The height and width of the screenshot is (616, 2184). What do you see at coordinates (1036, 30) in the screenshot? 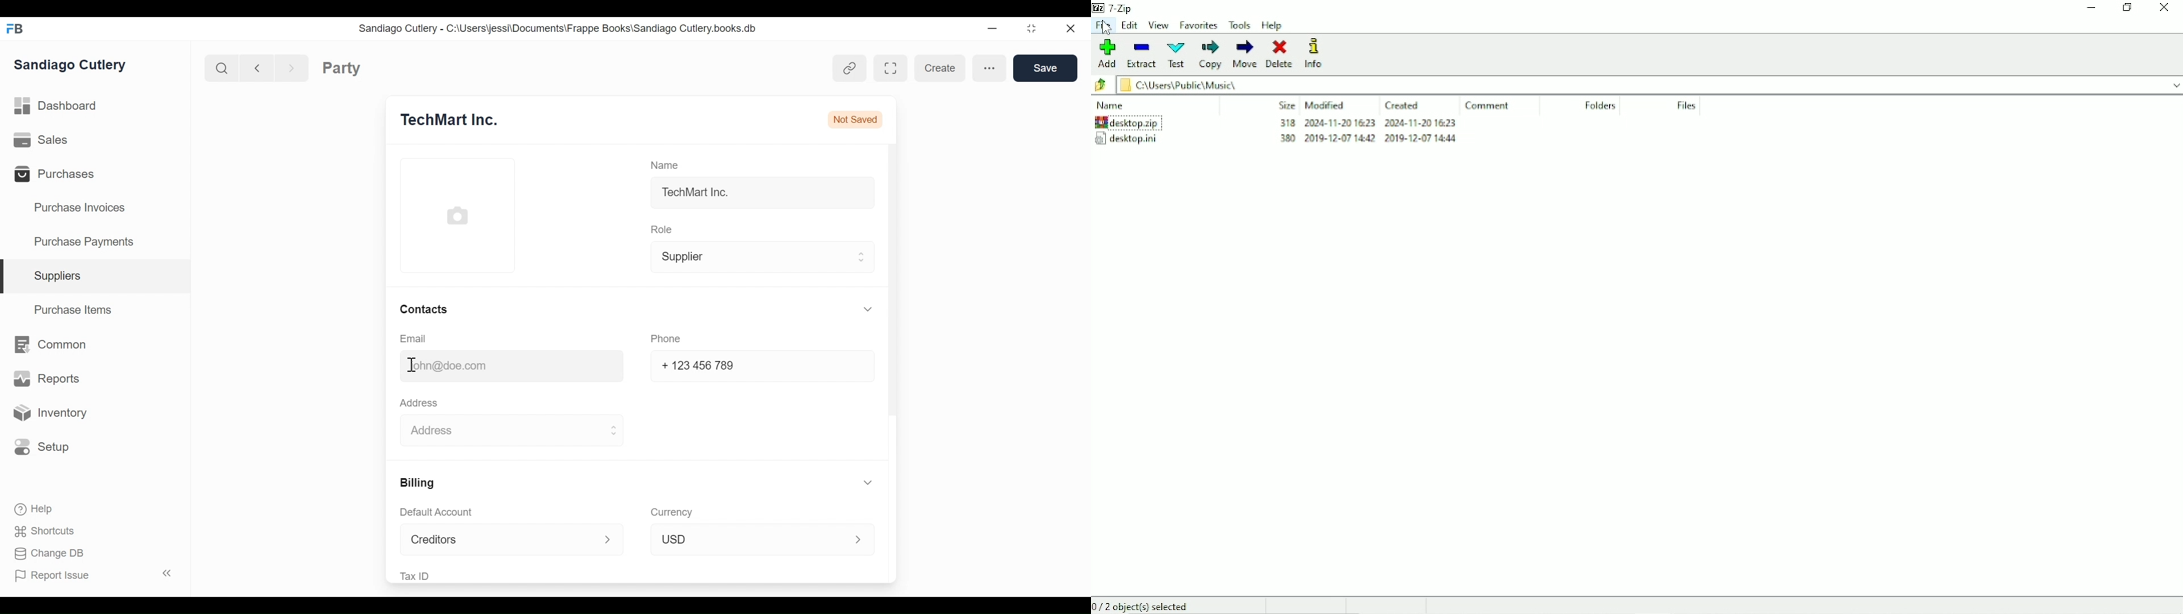
I see `maximize` at bounding box center [1036, 30].